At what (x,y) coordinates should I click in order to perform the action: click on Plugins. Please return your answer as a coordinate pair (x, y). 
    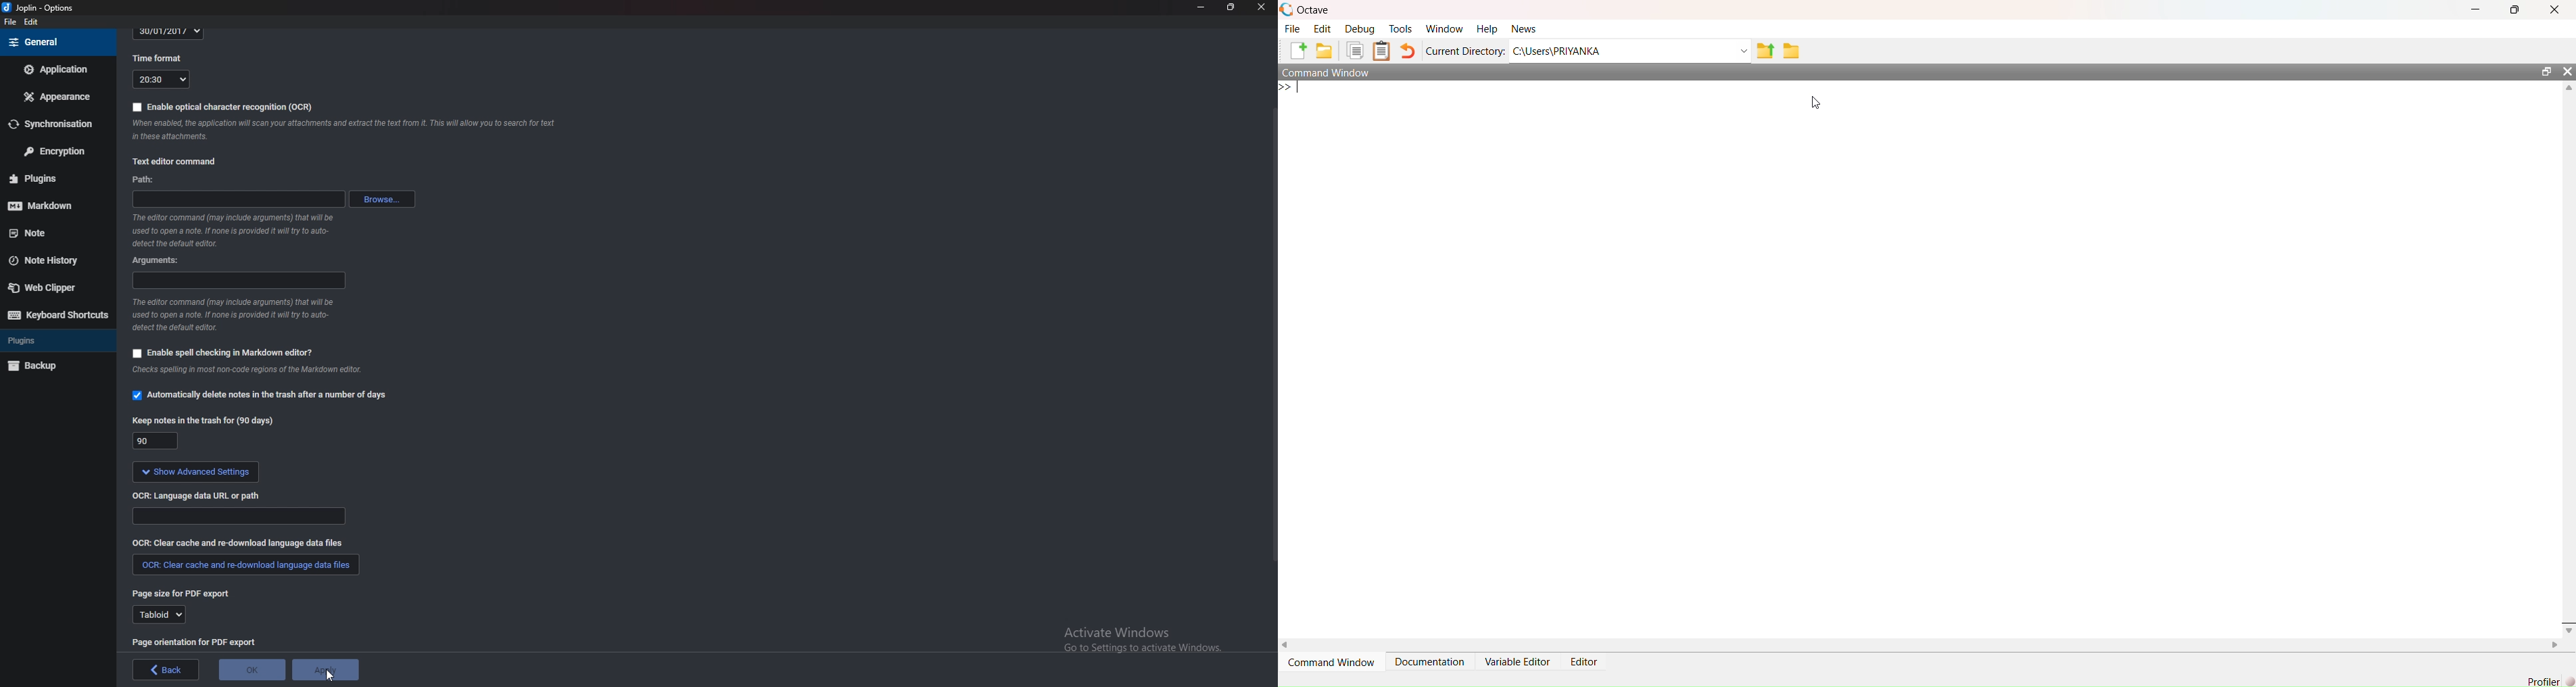
    Looking at the image, I should click on (51, 178).